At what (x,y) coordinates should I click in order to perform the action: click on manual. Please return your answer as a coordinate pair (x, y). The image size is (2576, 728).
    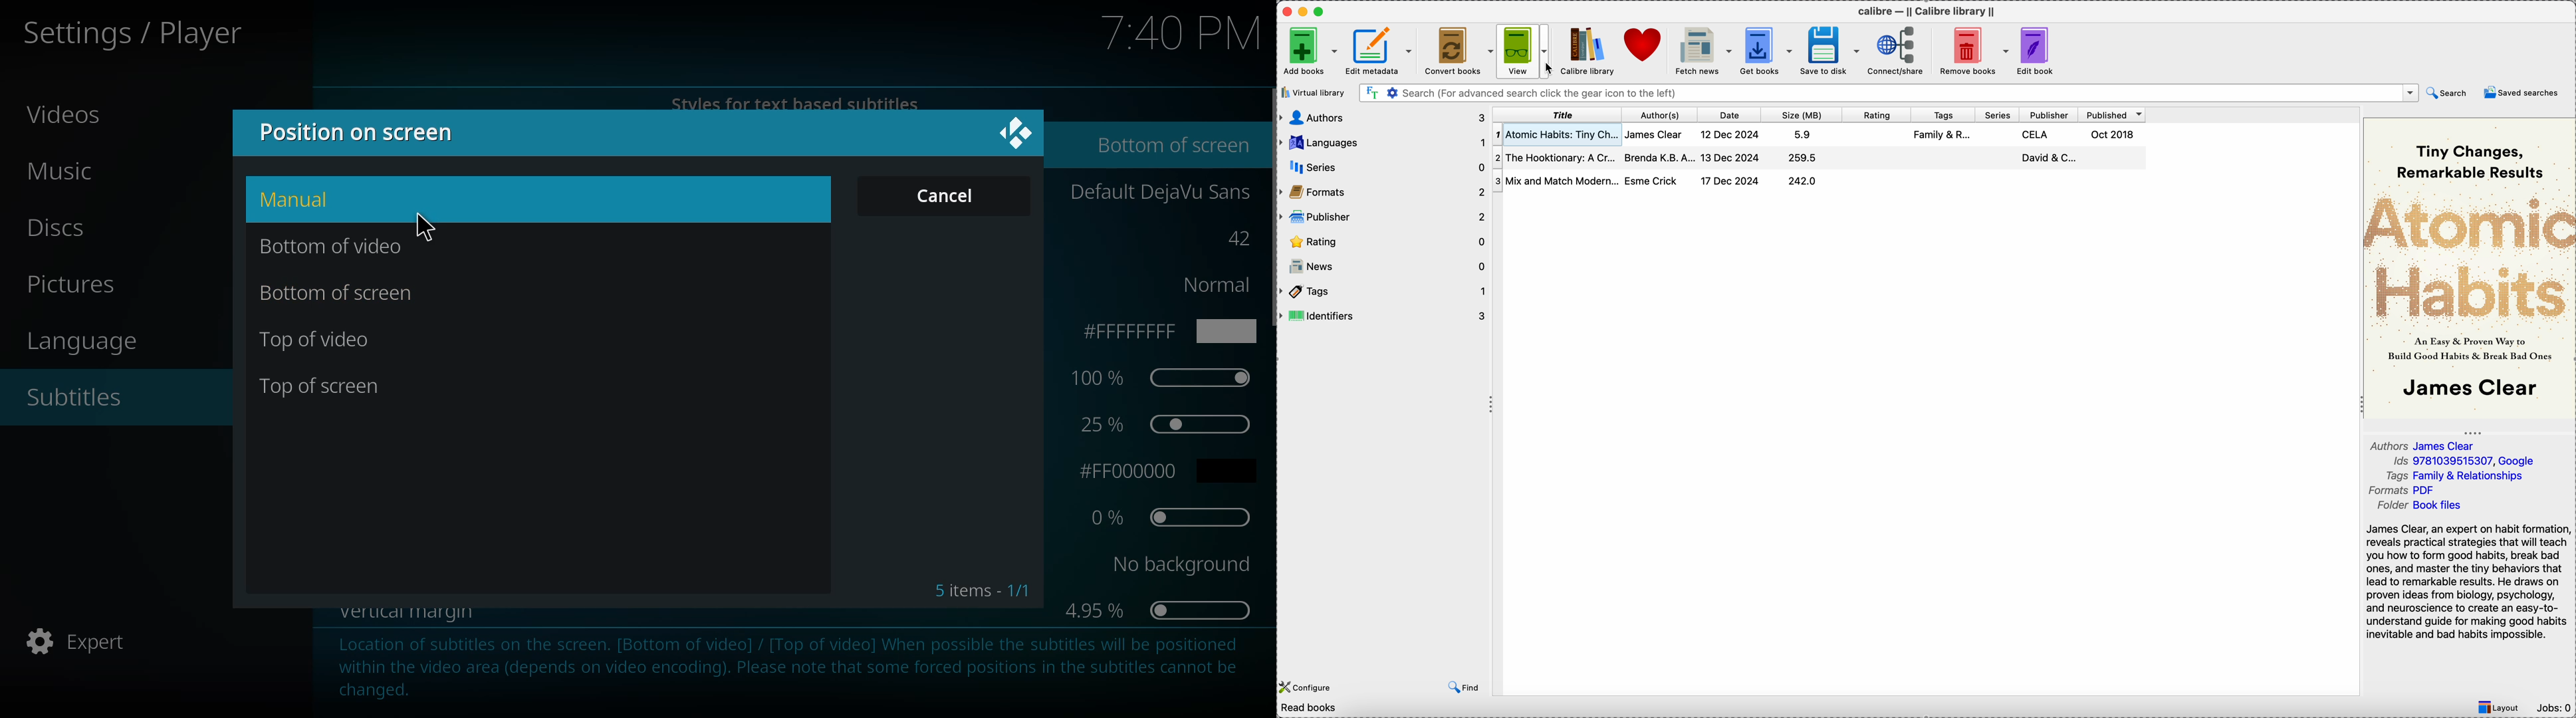
    Looking at the image, I should click on (298, 199).